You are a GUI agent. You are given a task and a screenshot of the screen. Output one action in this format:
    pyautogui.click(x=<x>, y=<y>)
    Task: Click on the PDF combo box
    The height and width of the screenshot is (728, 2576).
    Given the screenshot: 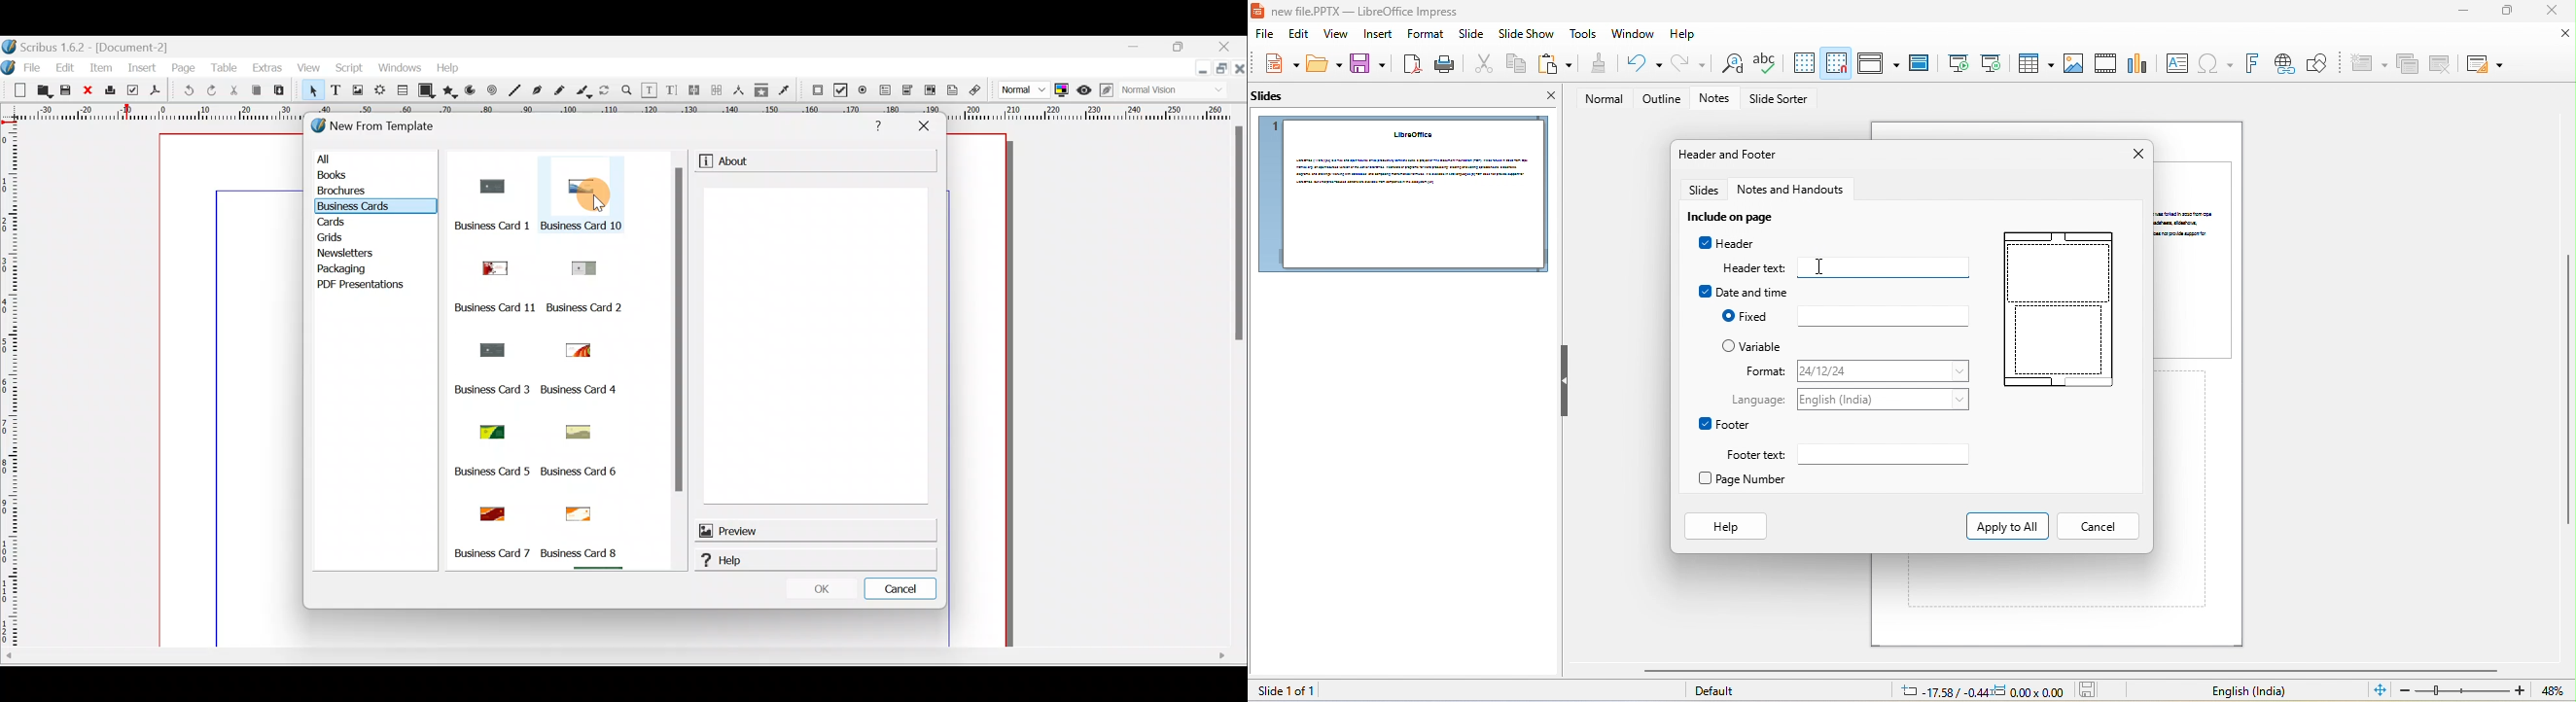 What is the action you would take?
    pyautogui.click(x=906, y=90)
    